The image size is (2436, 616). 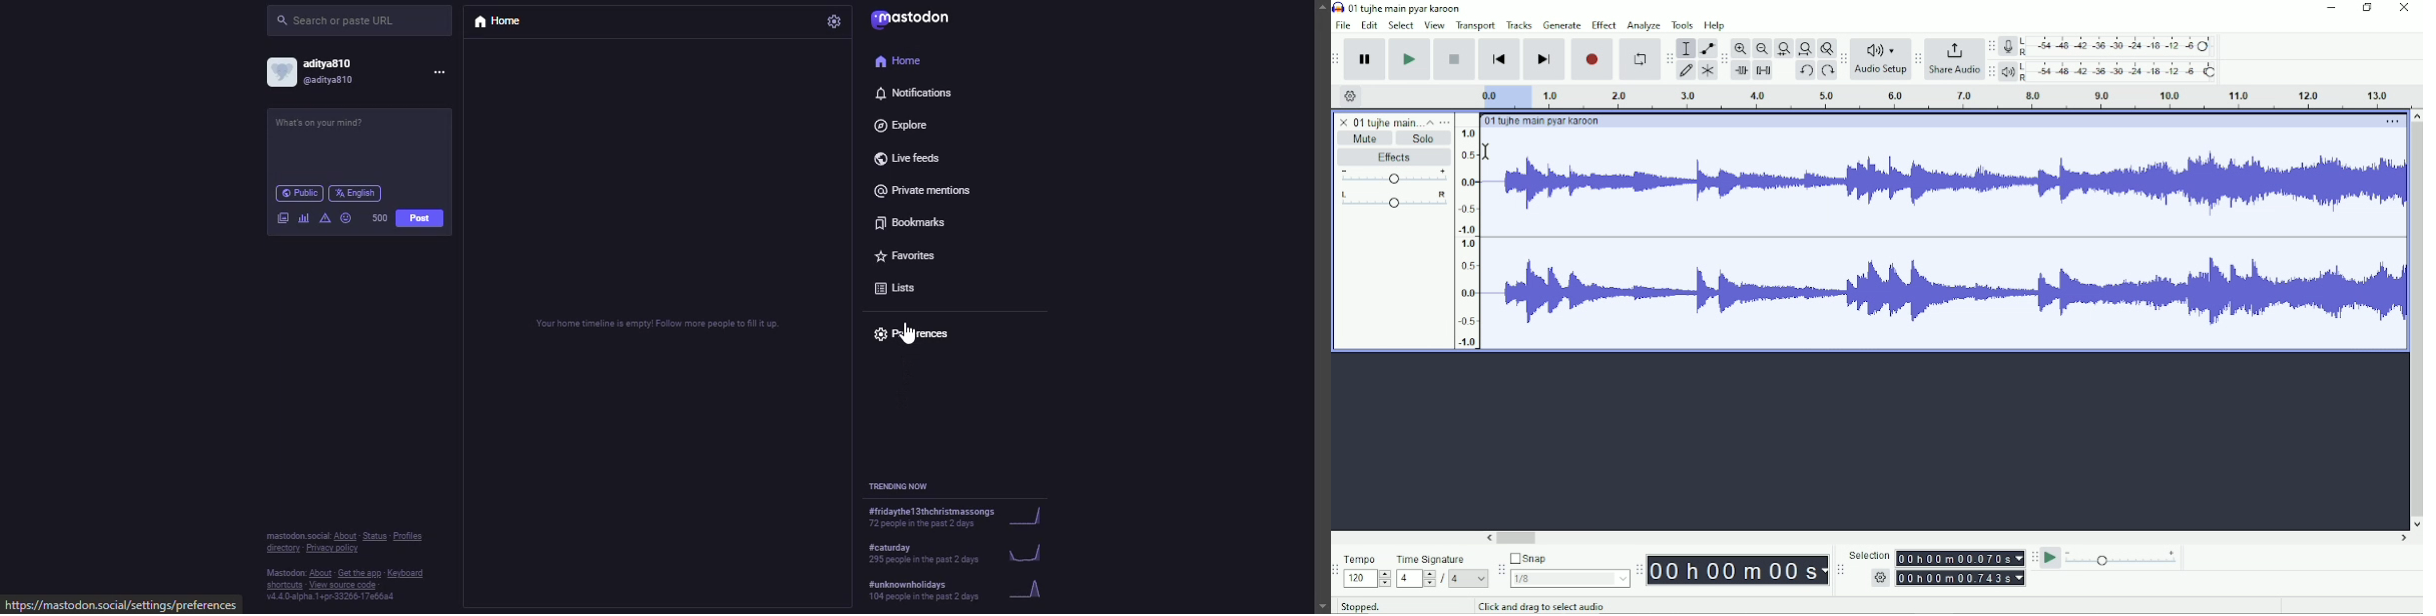 I want to click on 00 h 00 m 00.743s, so click(x=1963, y=577).